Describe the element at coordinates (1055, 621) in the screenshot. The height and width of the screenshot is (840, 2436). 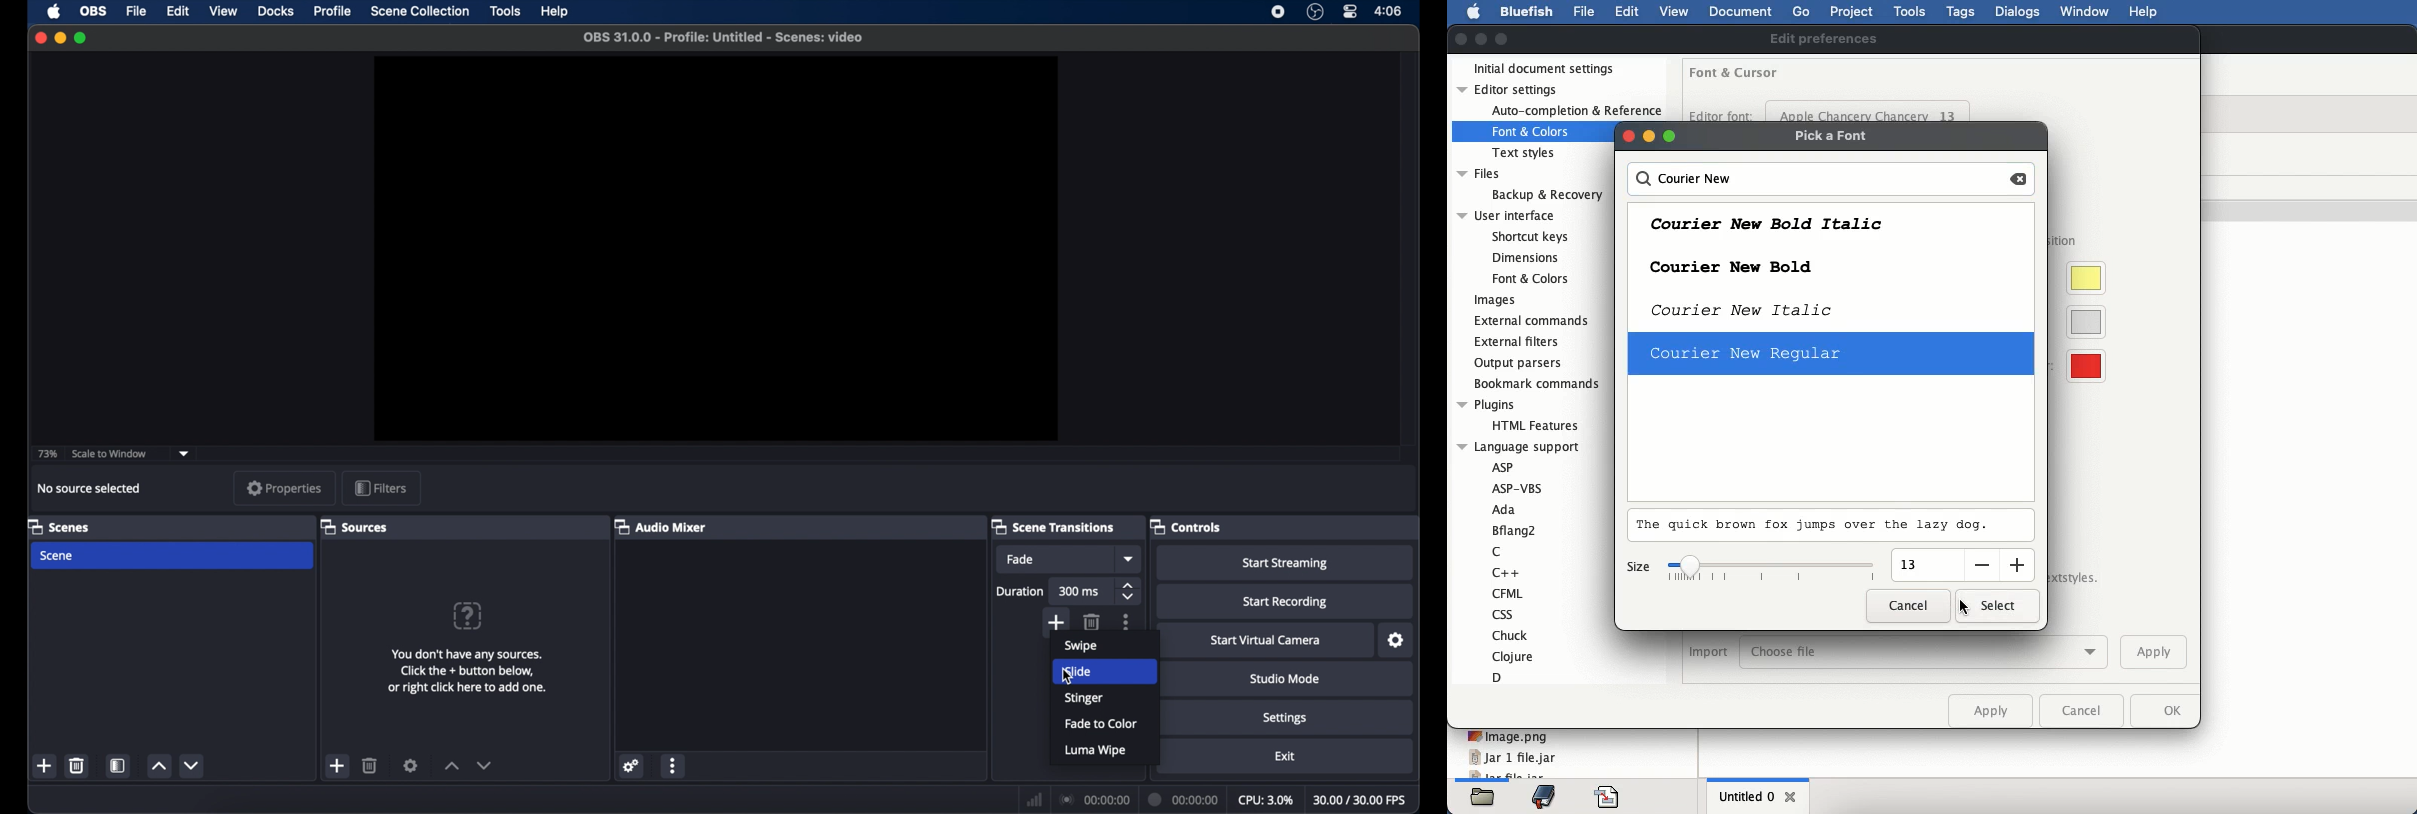
I see `add` at that location.